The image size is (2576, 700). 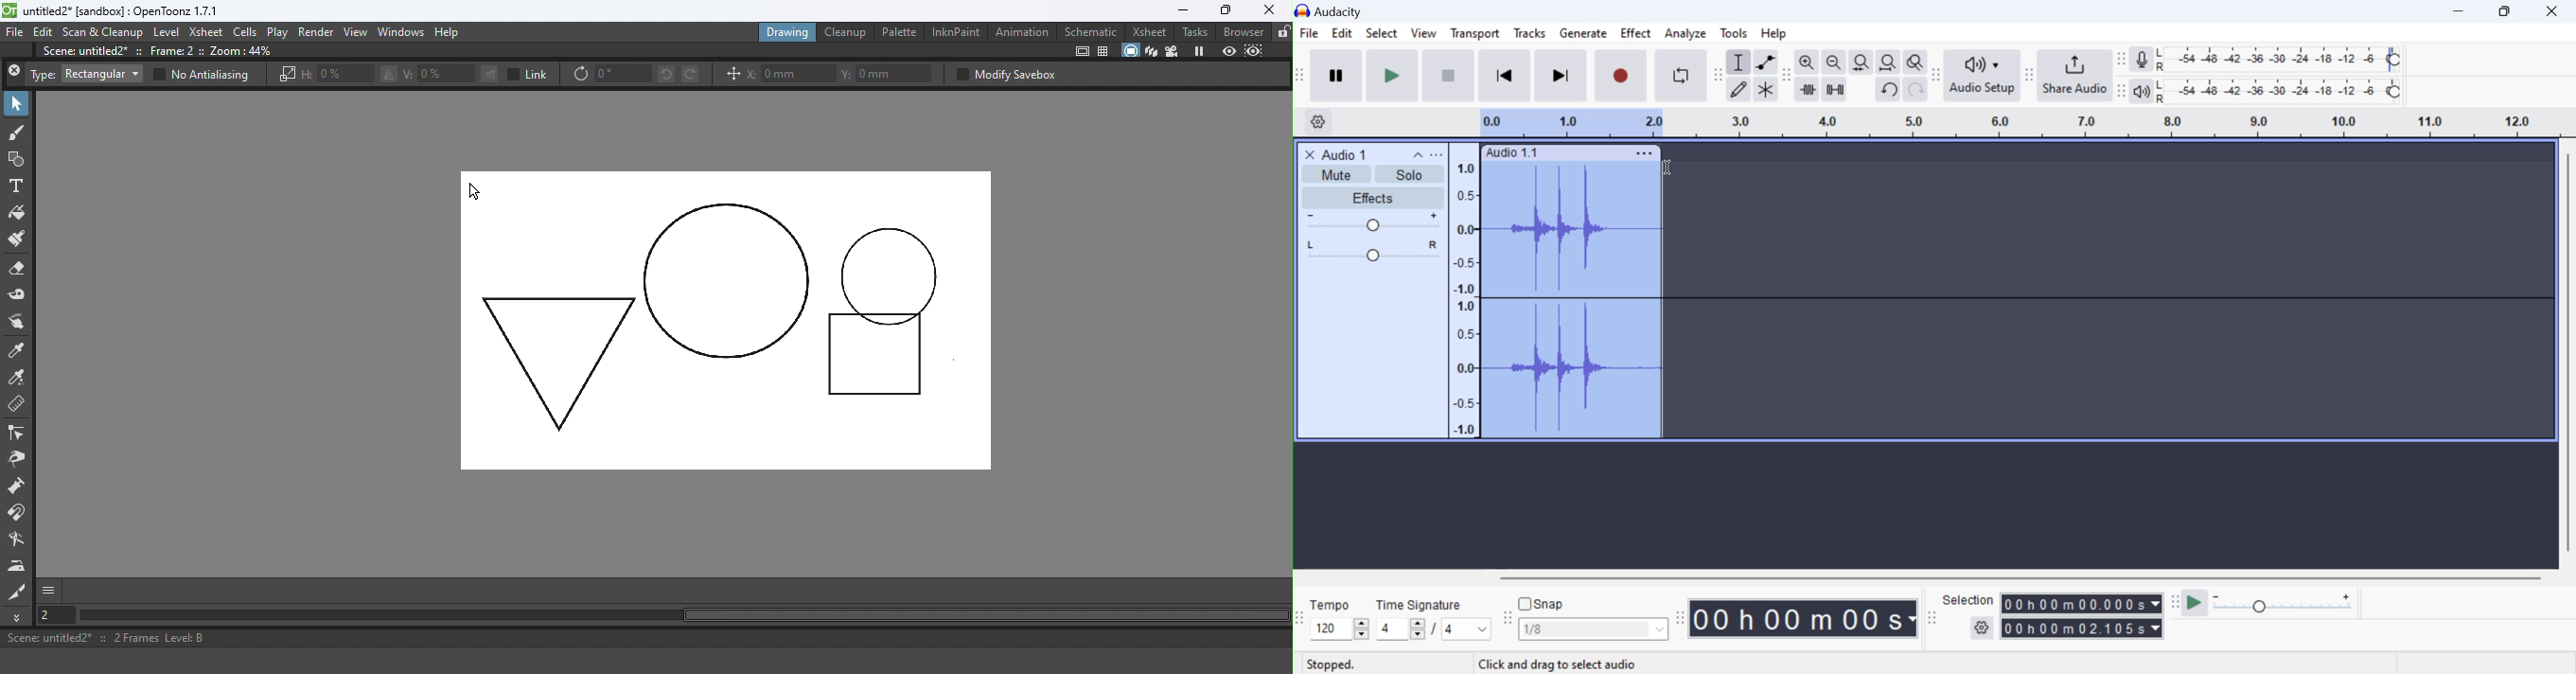 What do you see at coordinates (1450, 75) in the screenshot?
I see `Stop` at bounding box center [1450, 75].